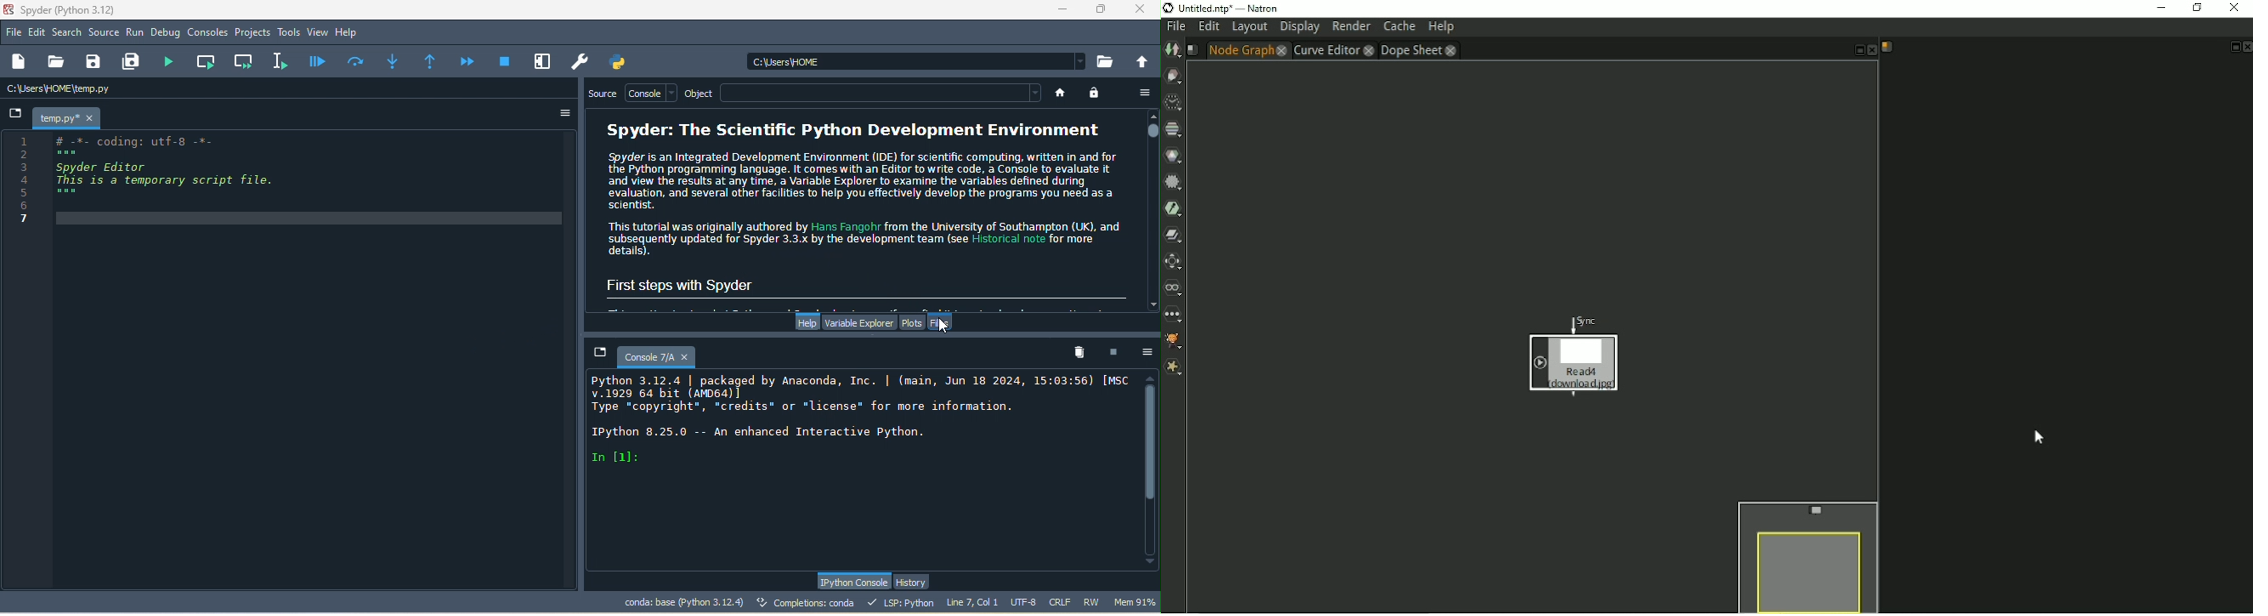 The image size is (2268, 616). Describe the element at coordinates (1063, 603) in the screenshot. I see `crlf` at that location.